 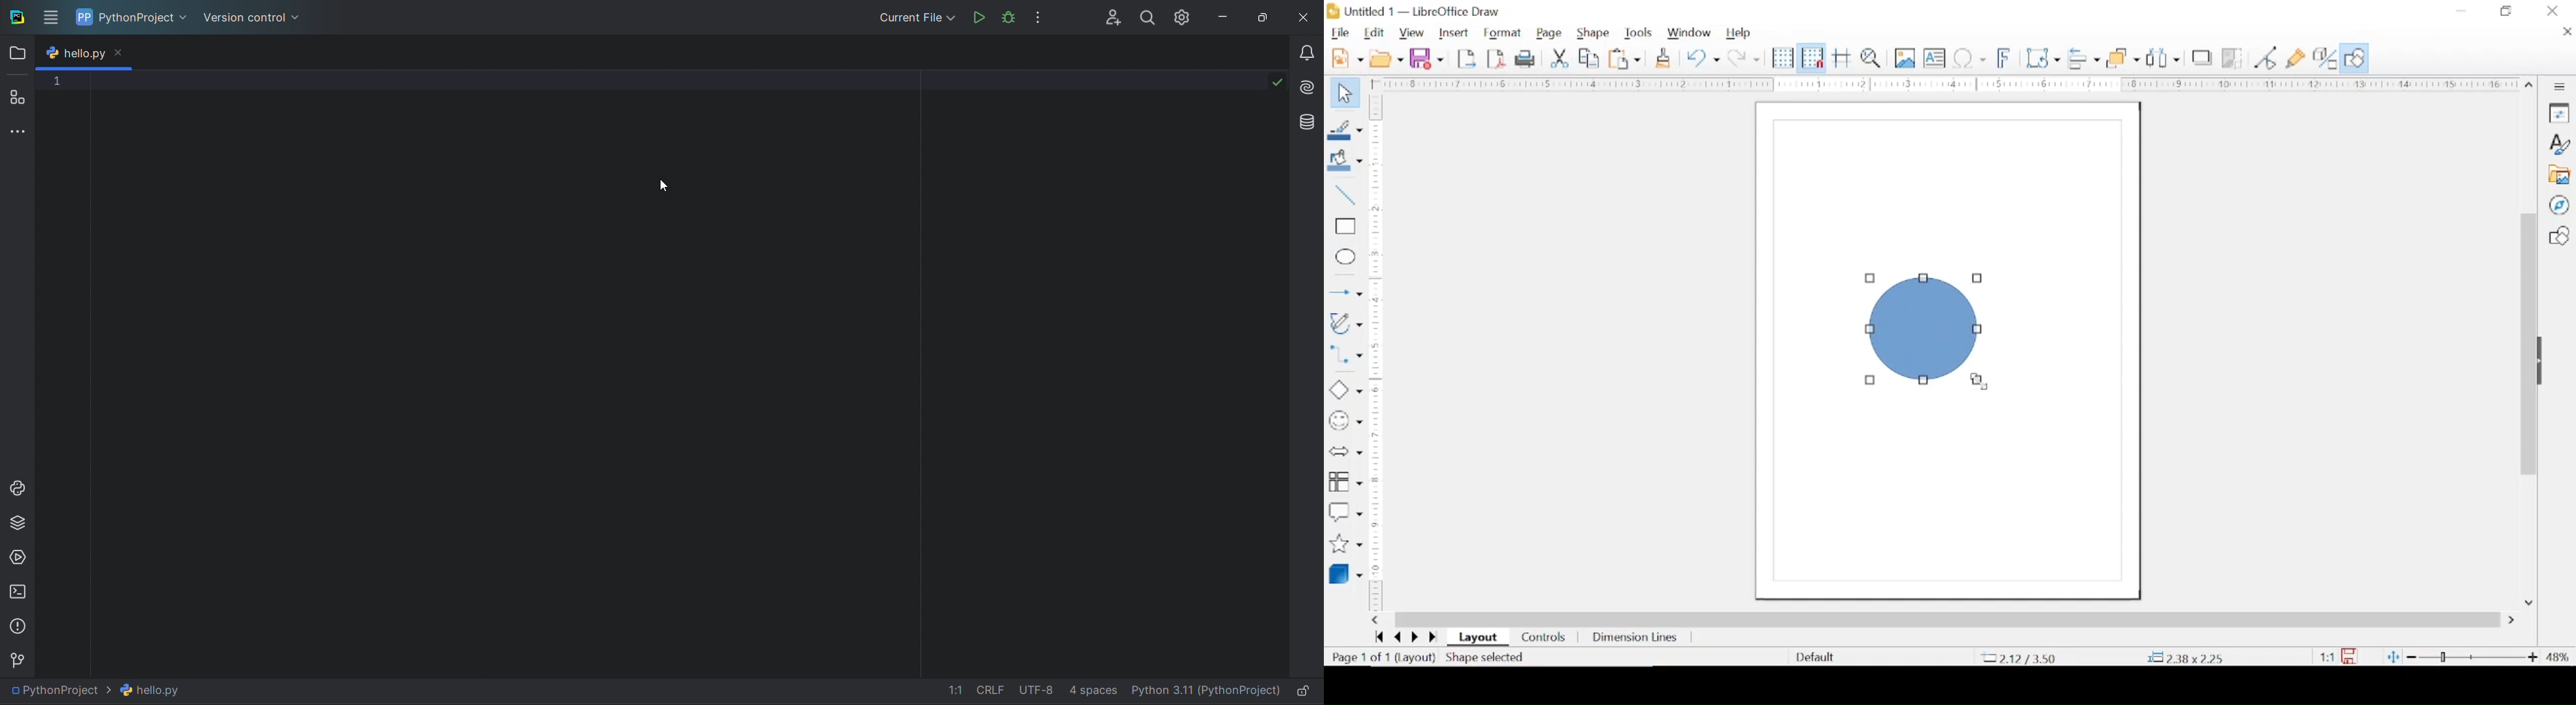 What do you see at coordinates (135, 17) in the screenshot?
I see `current project` at bounding box center [135, 17].